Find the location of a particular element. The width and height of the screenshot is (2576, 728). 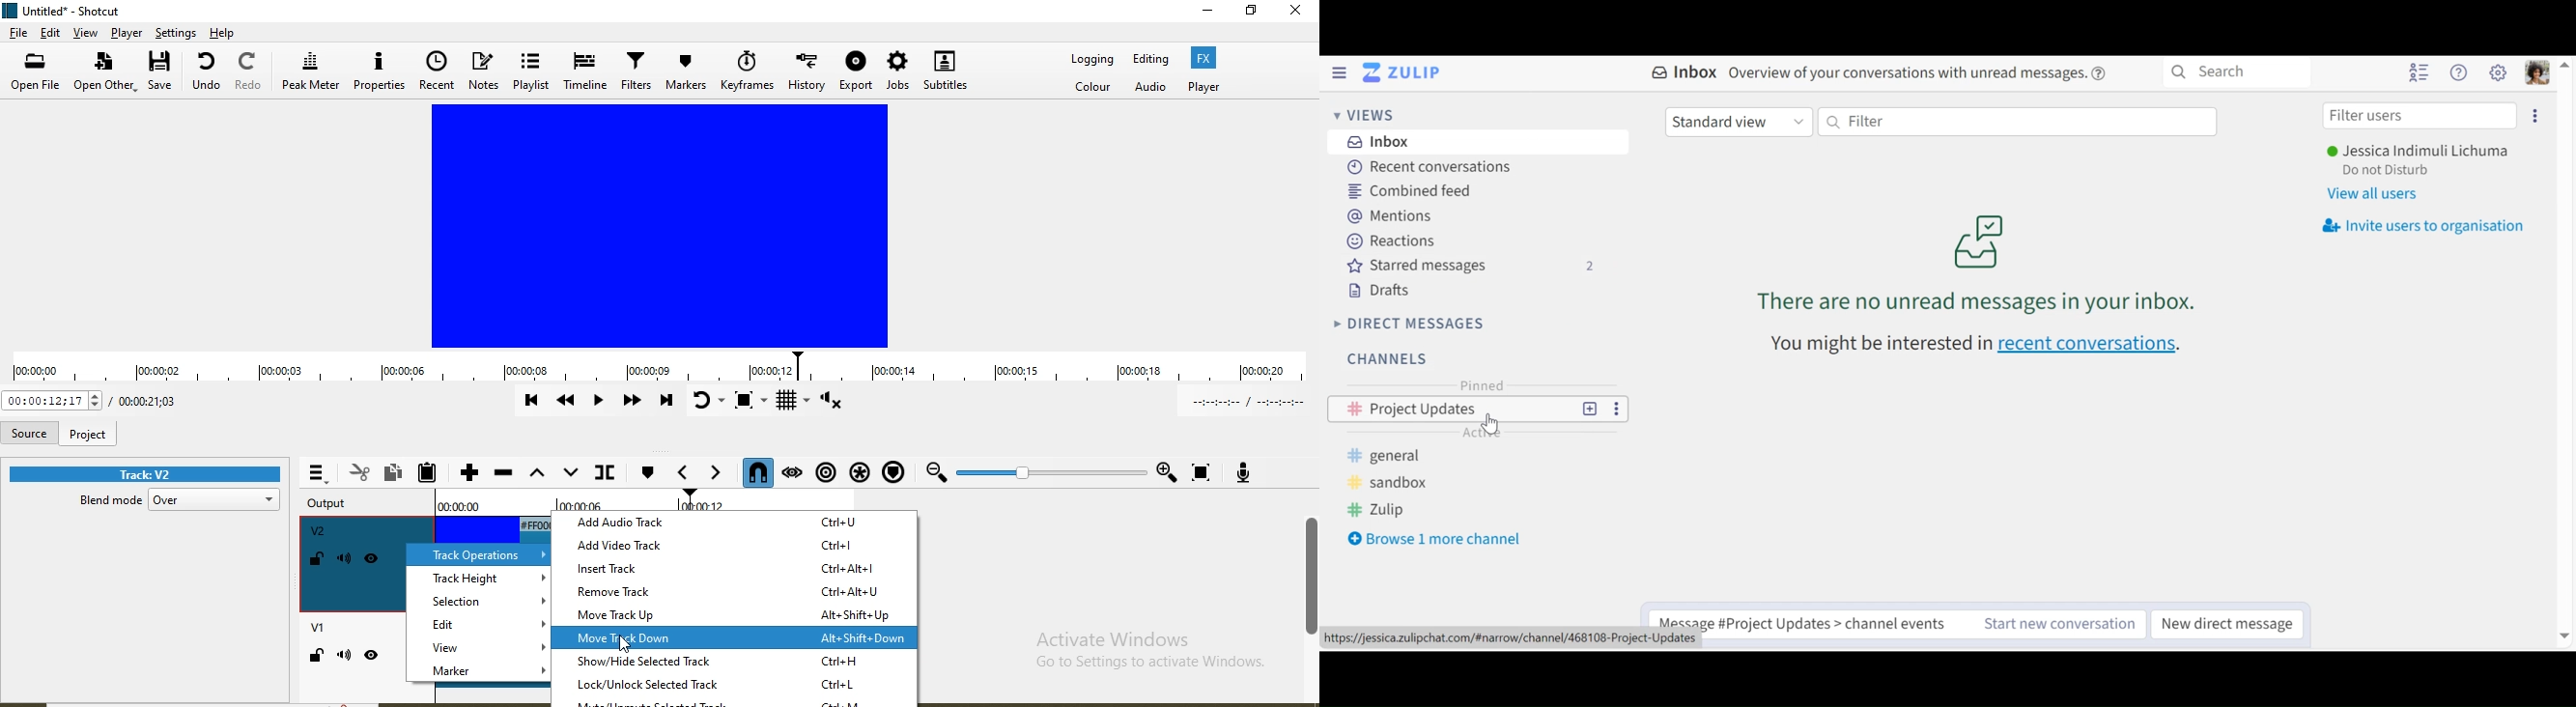

create/edit marker is located at coordinates (647, 474).